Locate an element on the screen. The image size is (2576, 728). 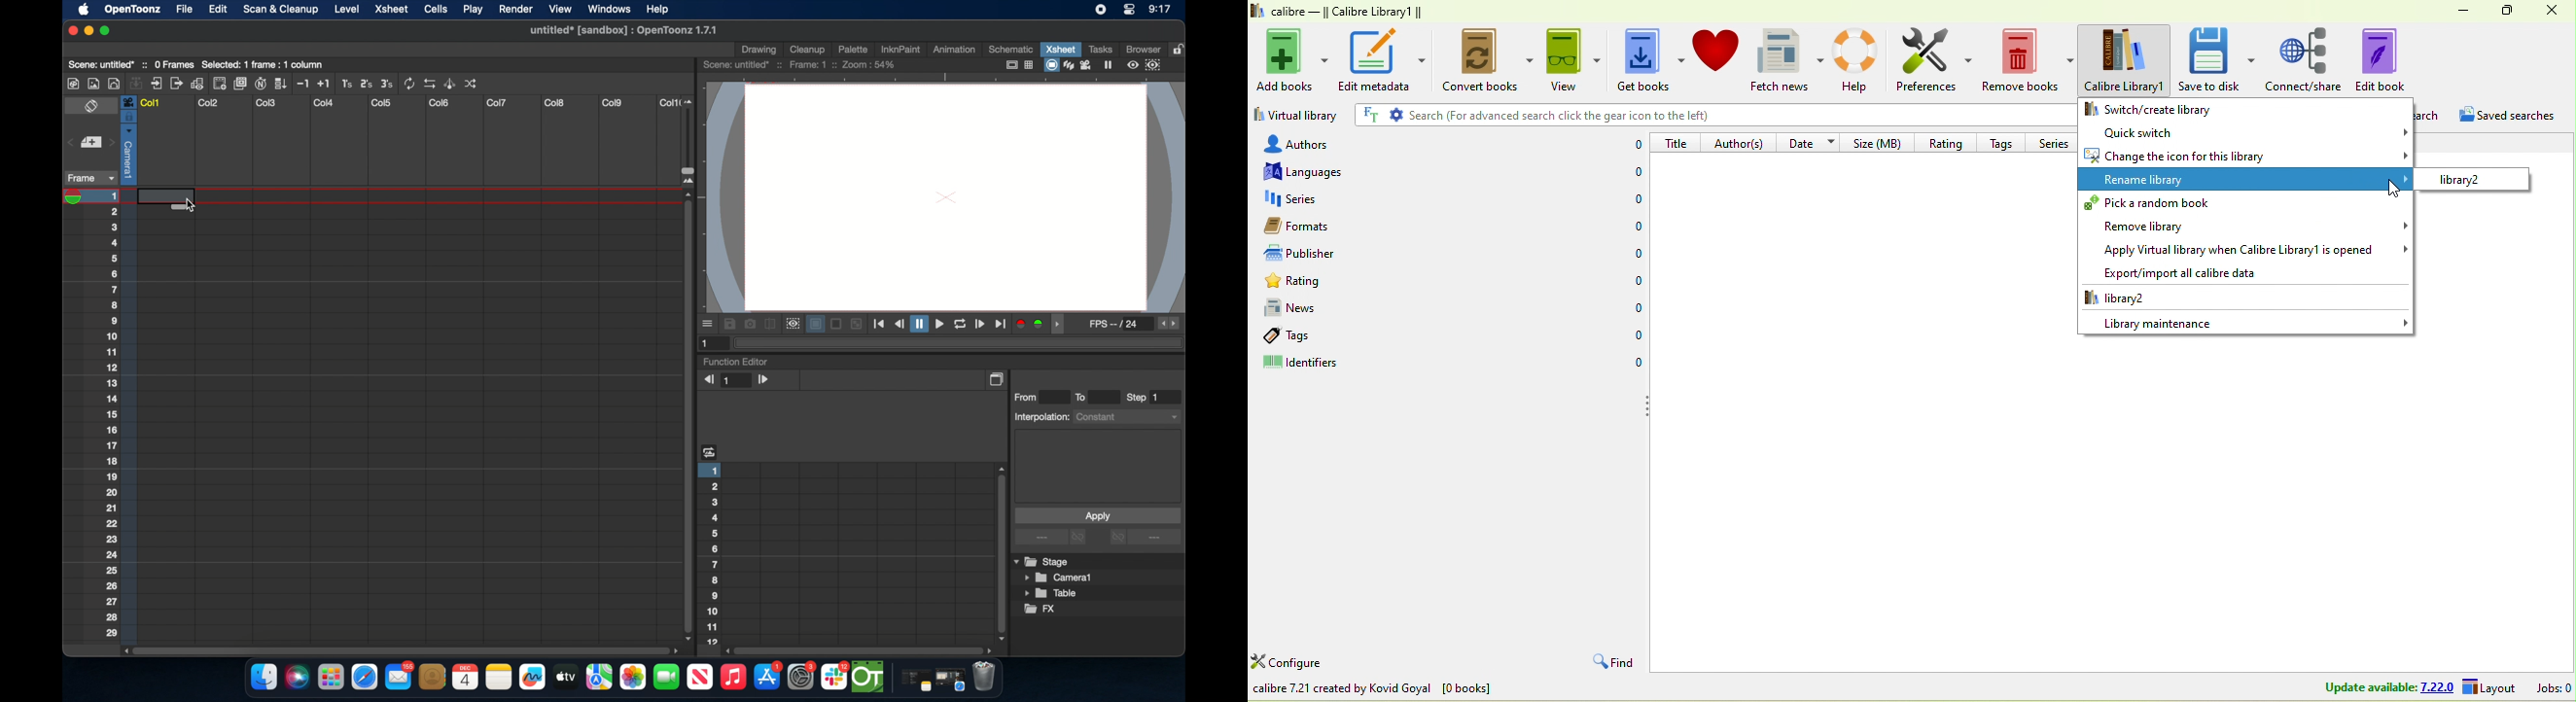
preference is located at coordinates (1935, 61).